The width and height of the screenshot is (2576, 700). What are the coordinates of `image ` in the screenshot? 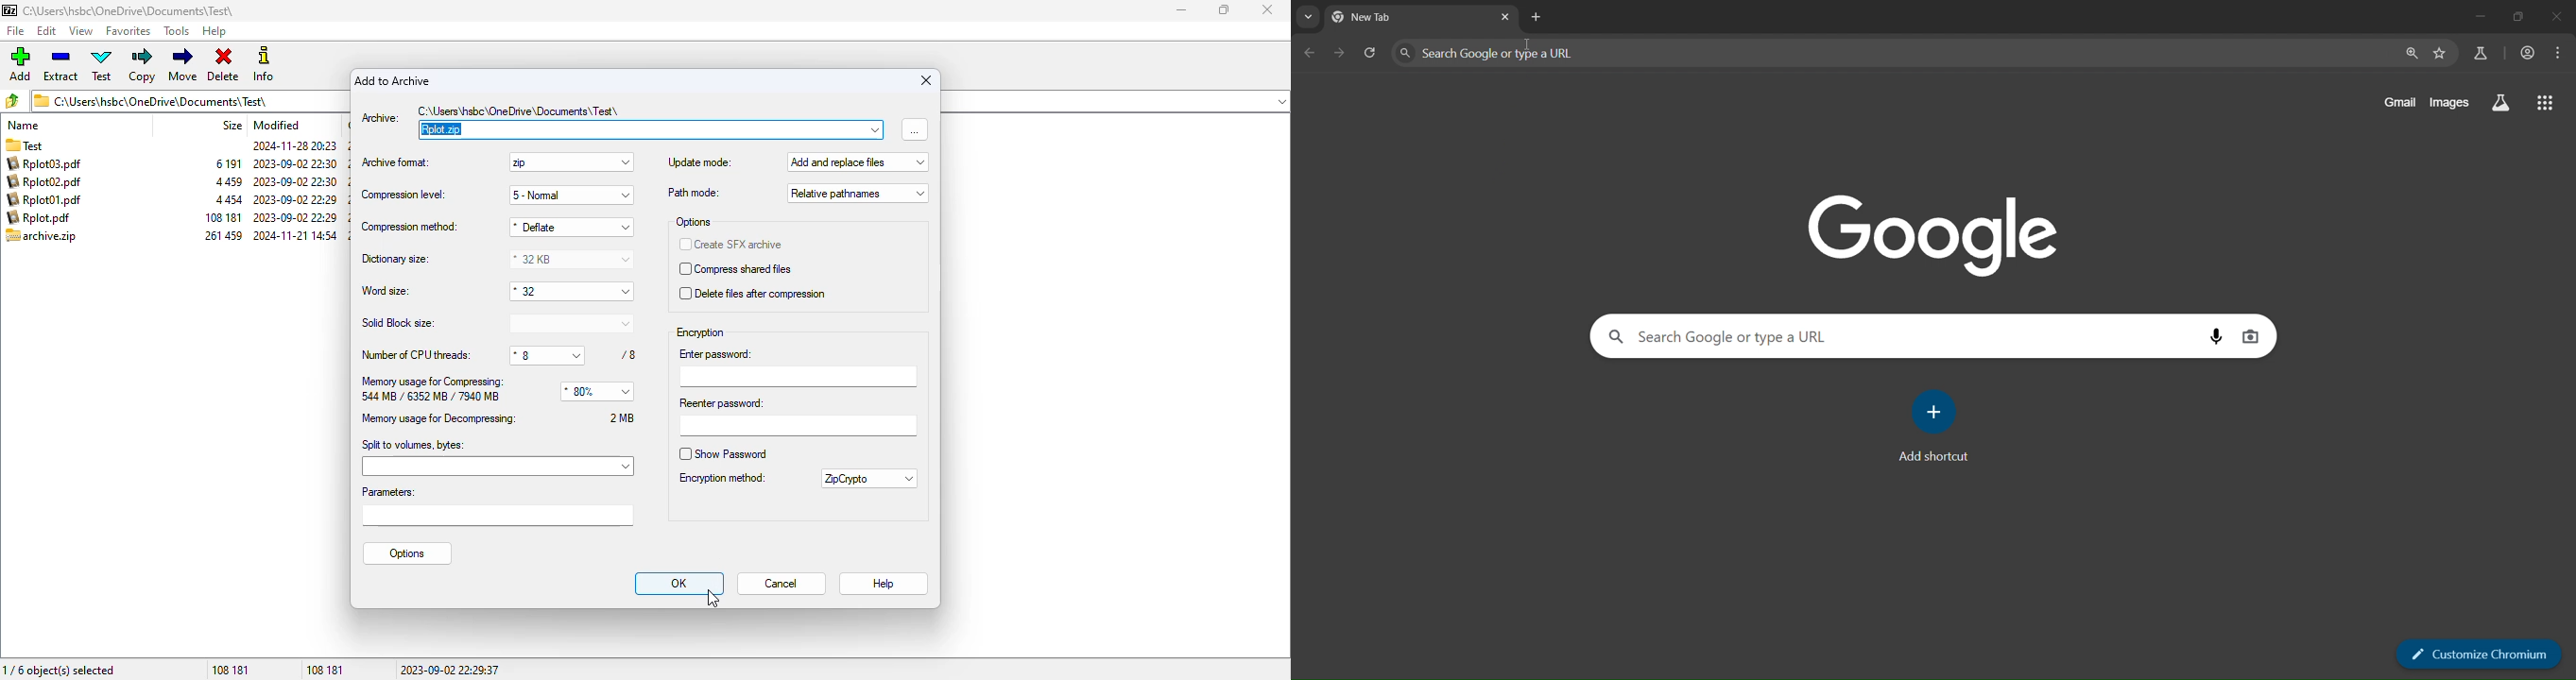 It's located at (1934, 232).